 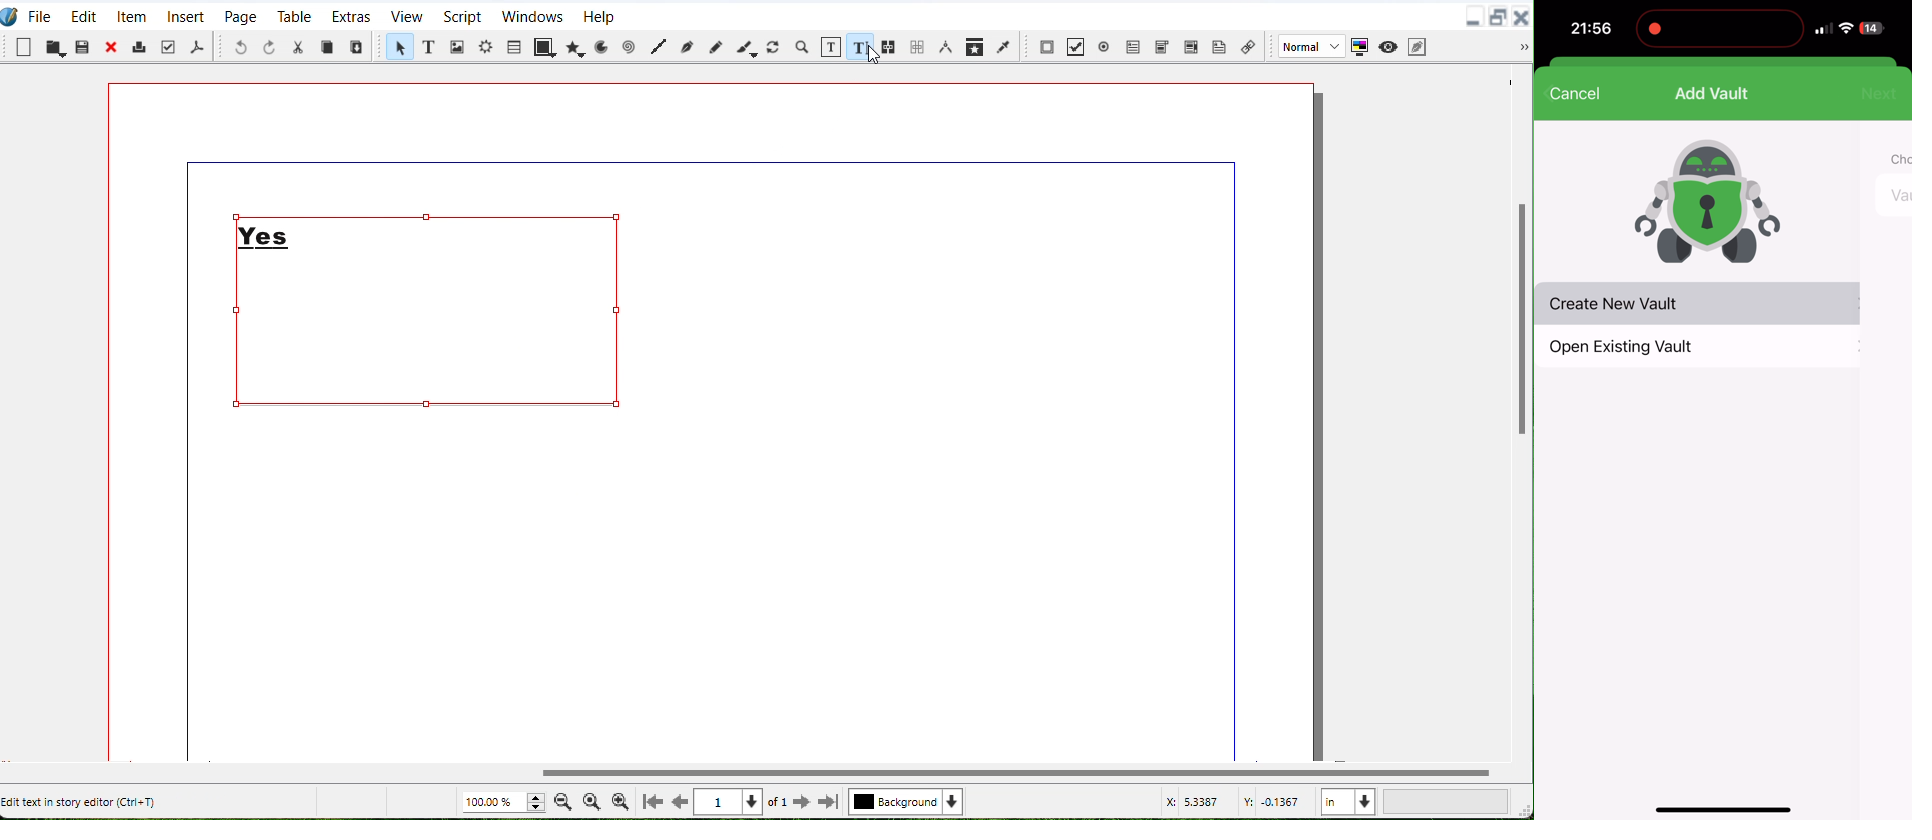 What do you see at coordinates (1524, 15) in the screenshot?
I see `Close` at bounding box center [1524, 15].